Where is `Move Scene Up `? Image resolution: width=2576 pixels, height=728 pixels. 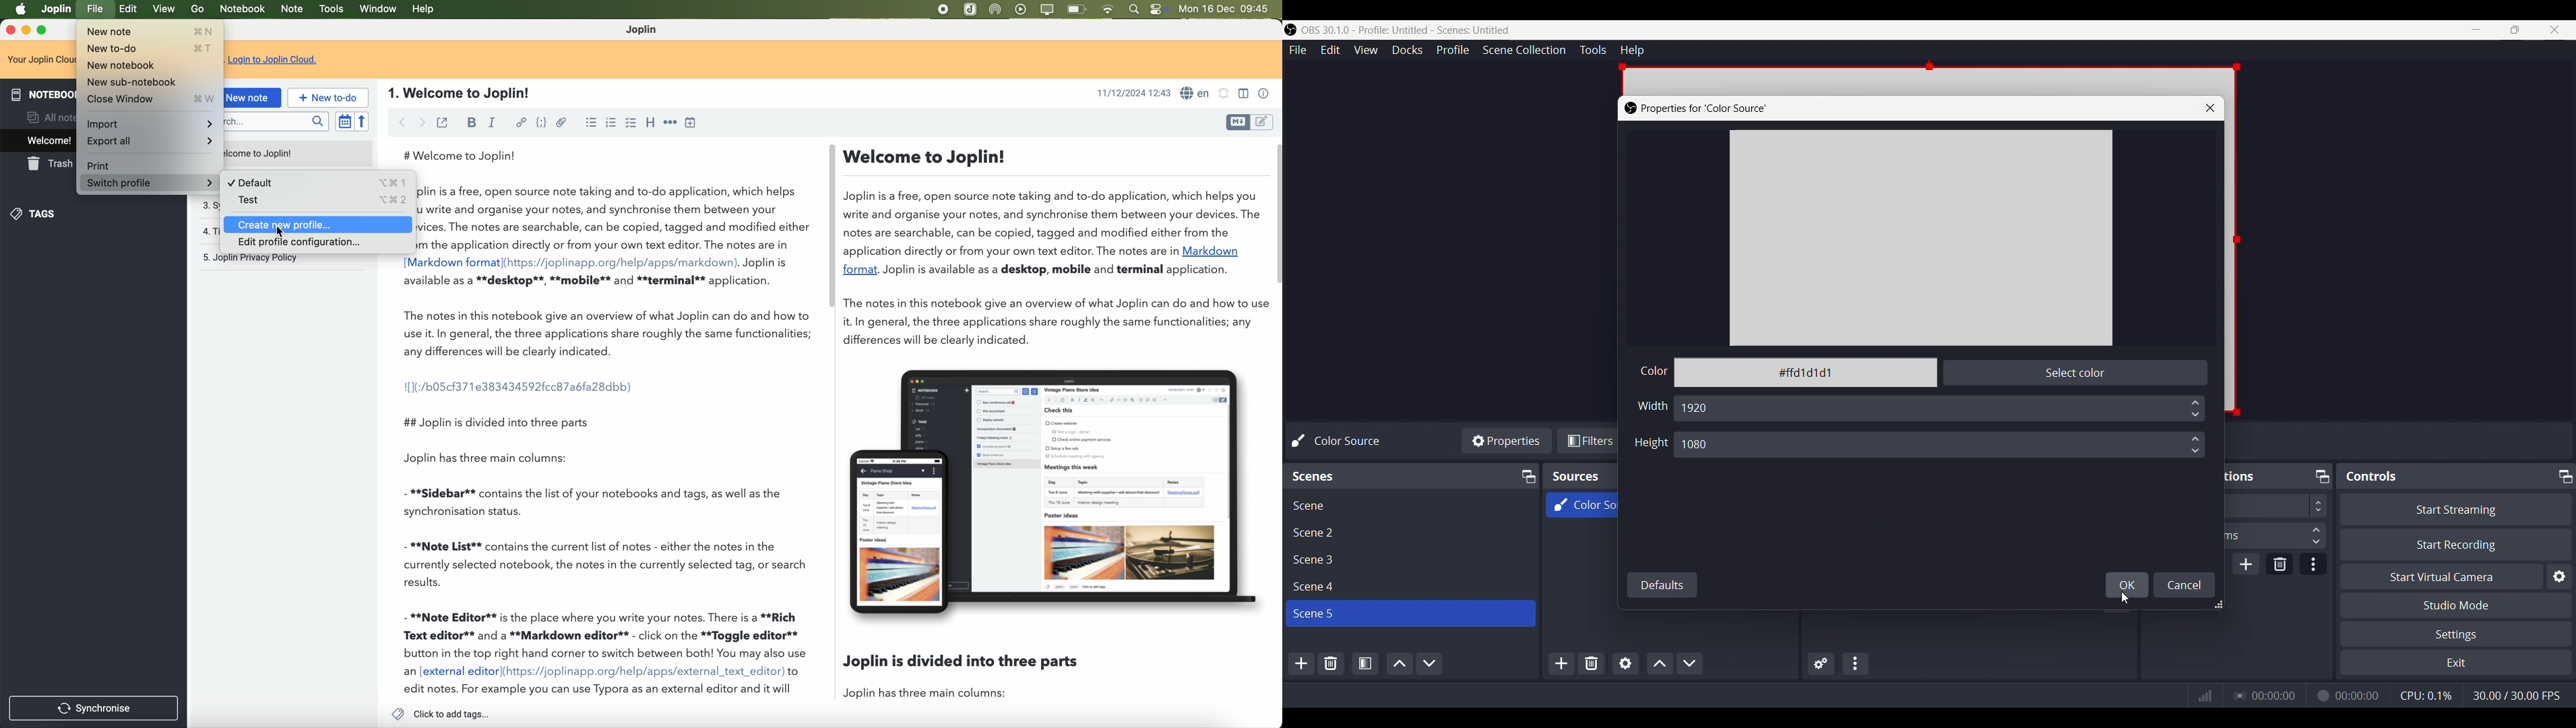 Move Scene Up  is located at coordinates (1397, 664).